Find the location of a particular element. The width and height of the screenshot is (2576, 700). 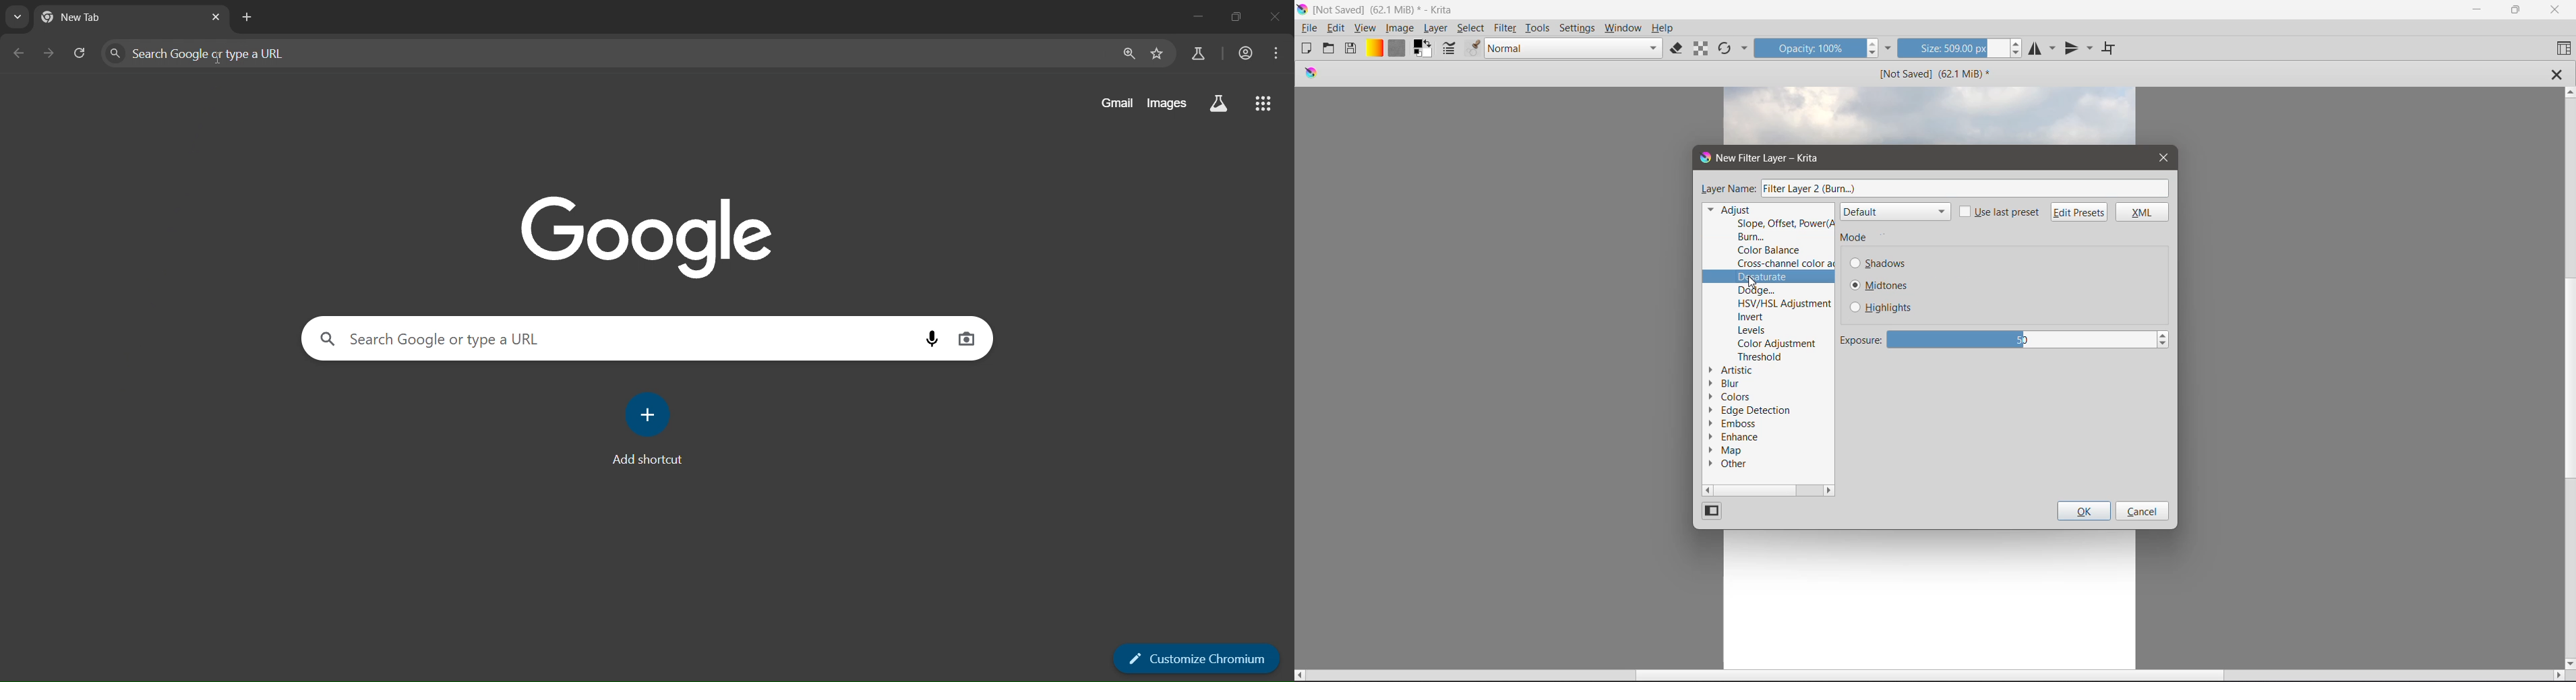

Close Tab is located at coordinates (2557, 74).